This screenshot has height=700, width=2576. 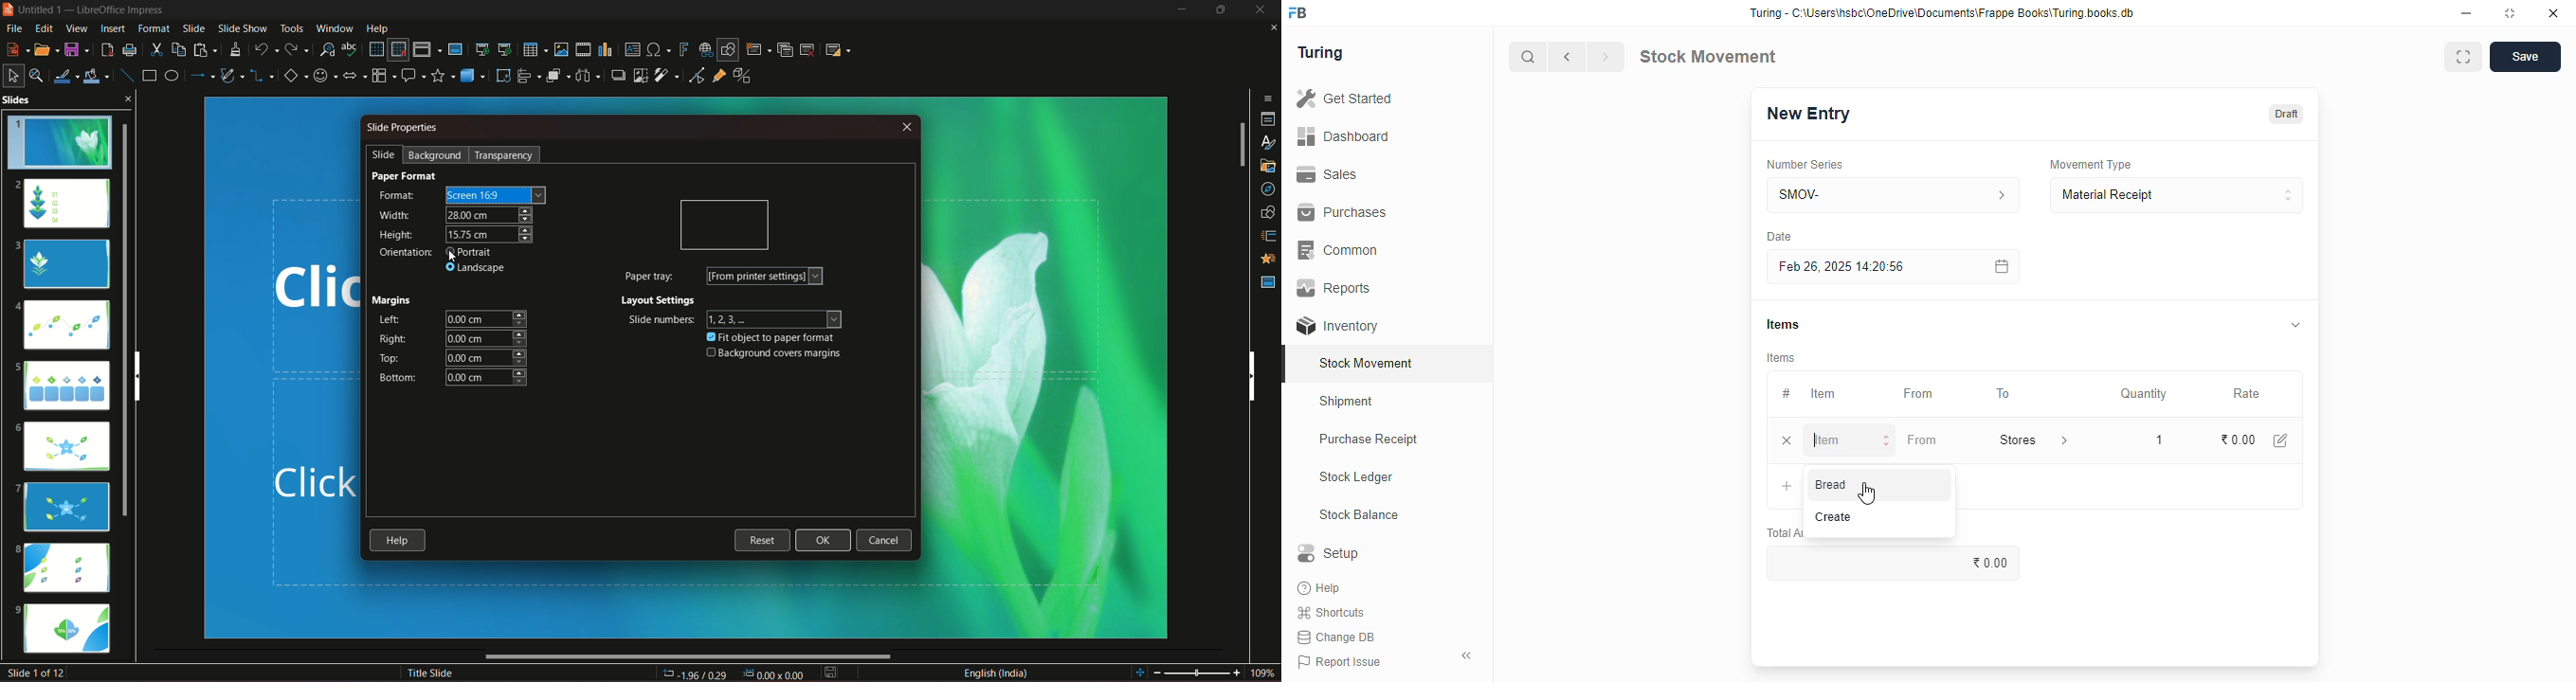 I want to click on to, so click(x=2005, y=394).